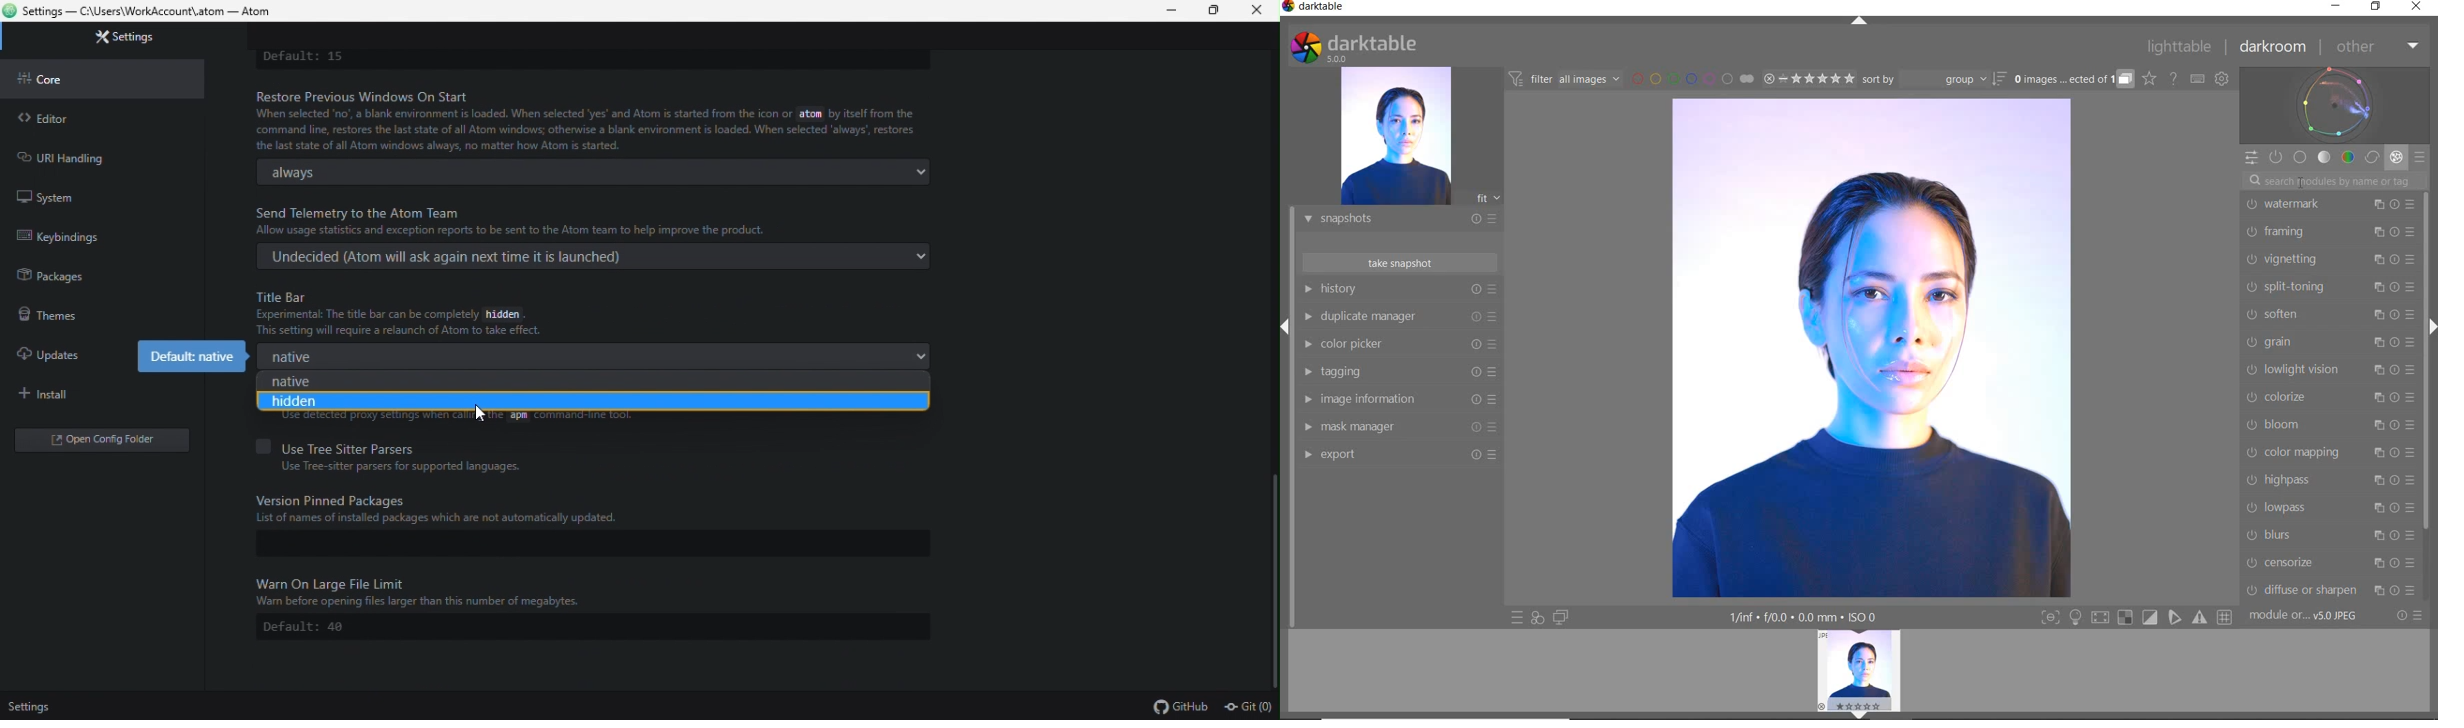  I want to click on DISPLAY A SECOND DARKROOM IMAGE WINDOW, so click(1561, 617).